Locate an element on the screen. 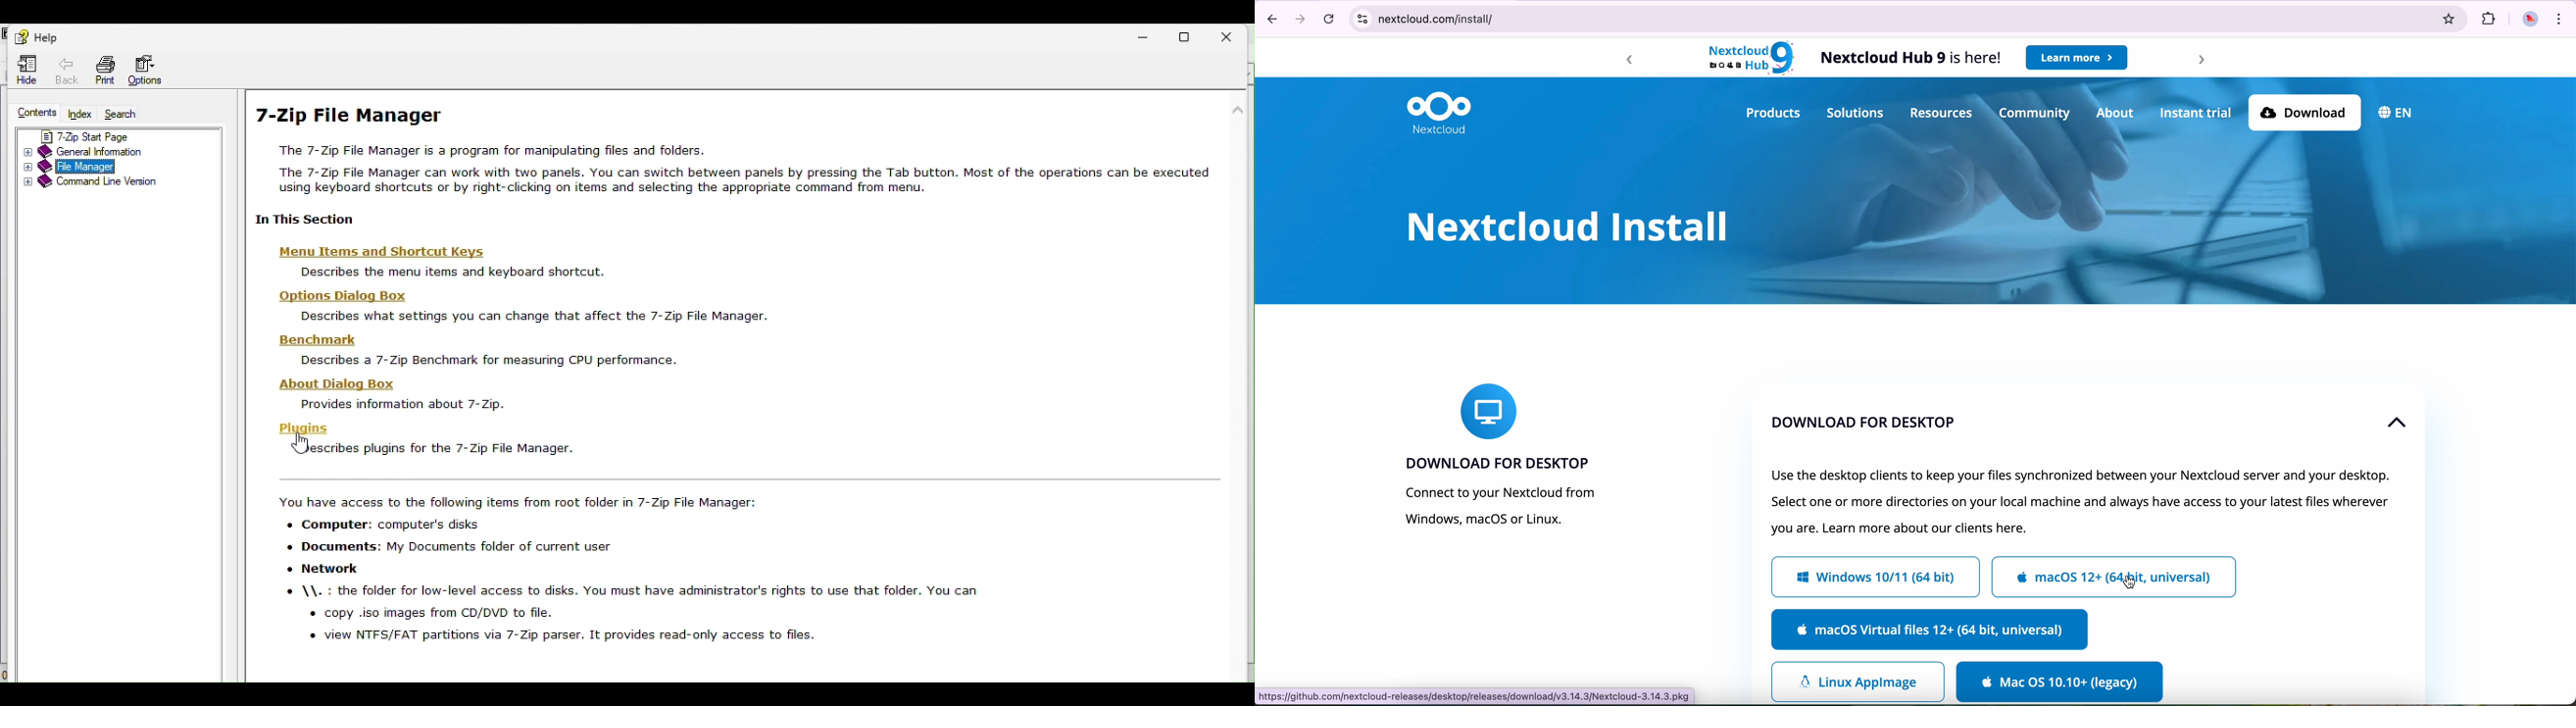 The image size is (2576, 728). Back is located at coordinates (59, 70).